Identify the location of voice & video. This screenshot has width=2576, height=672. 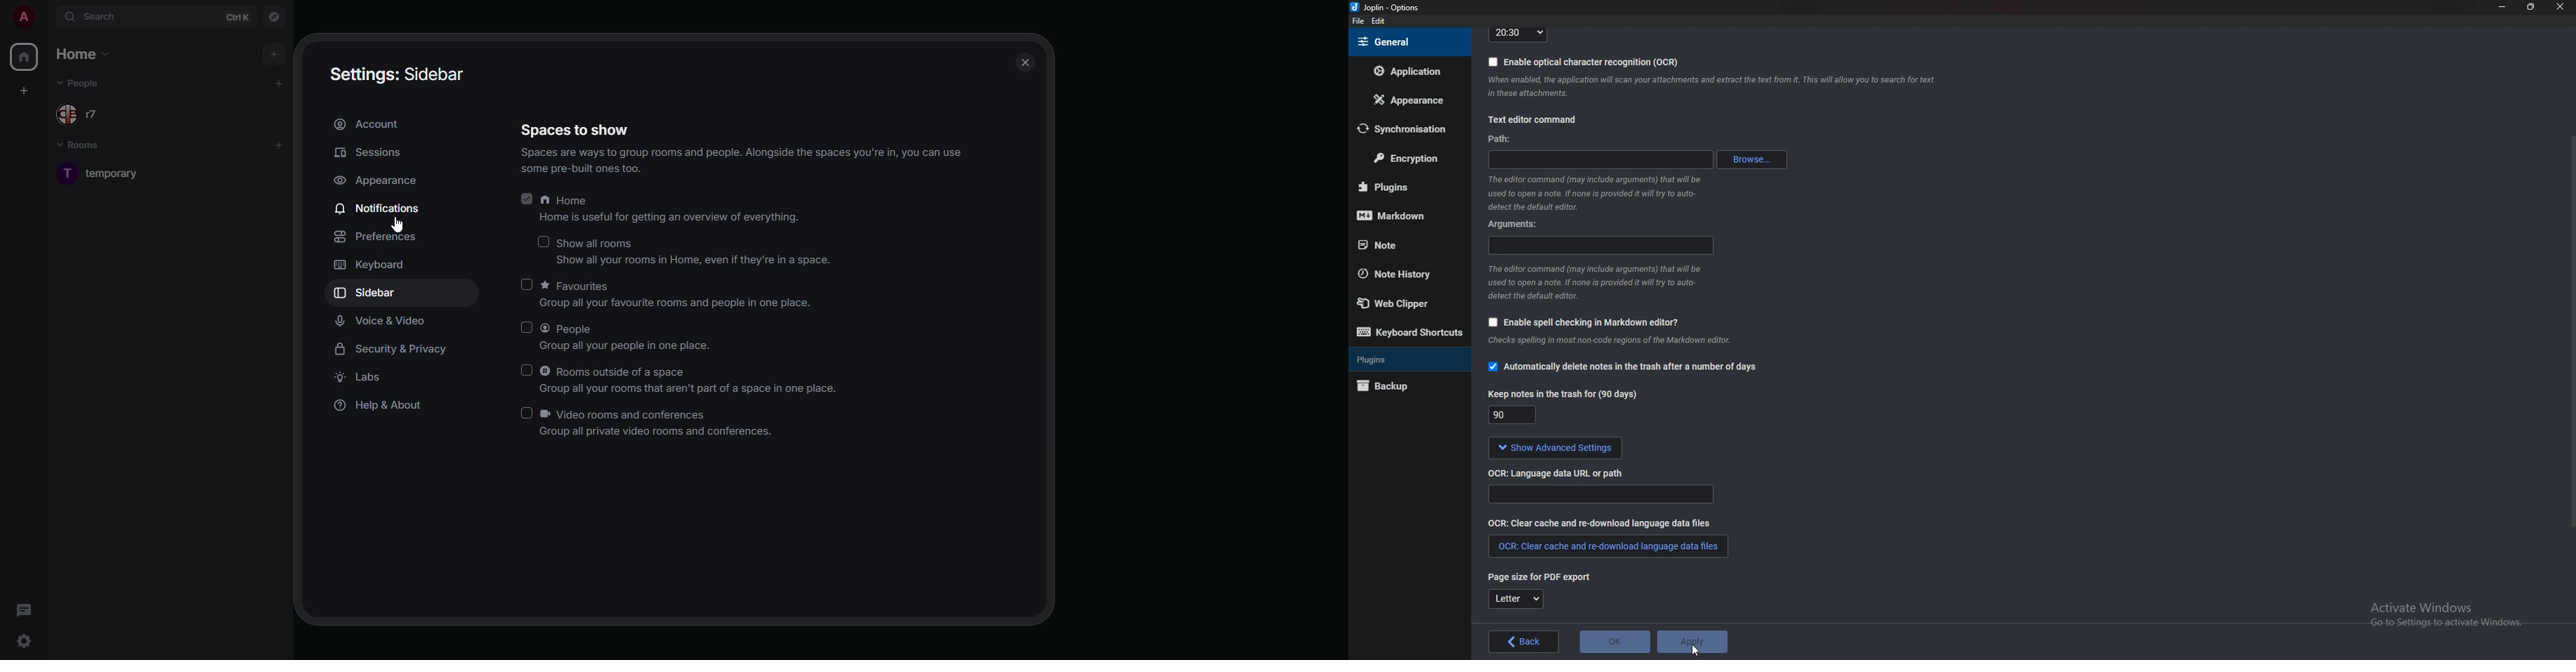
(383, 321).